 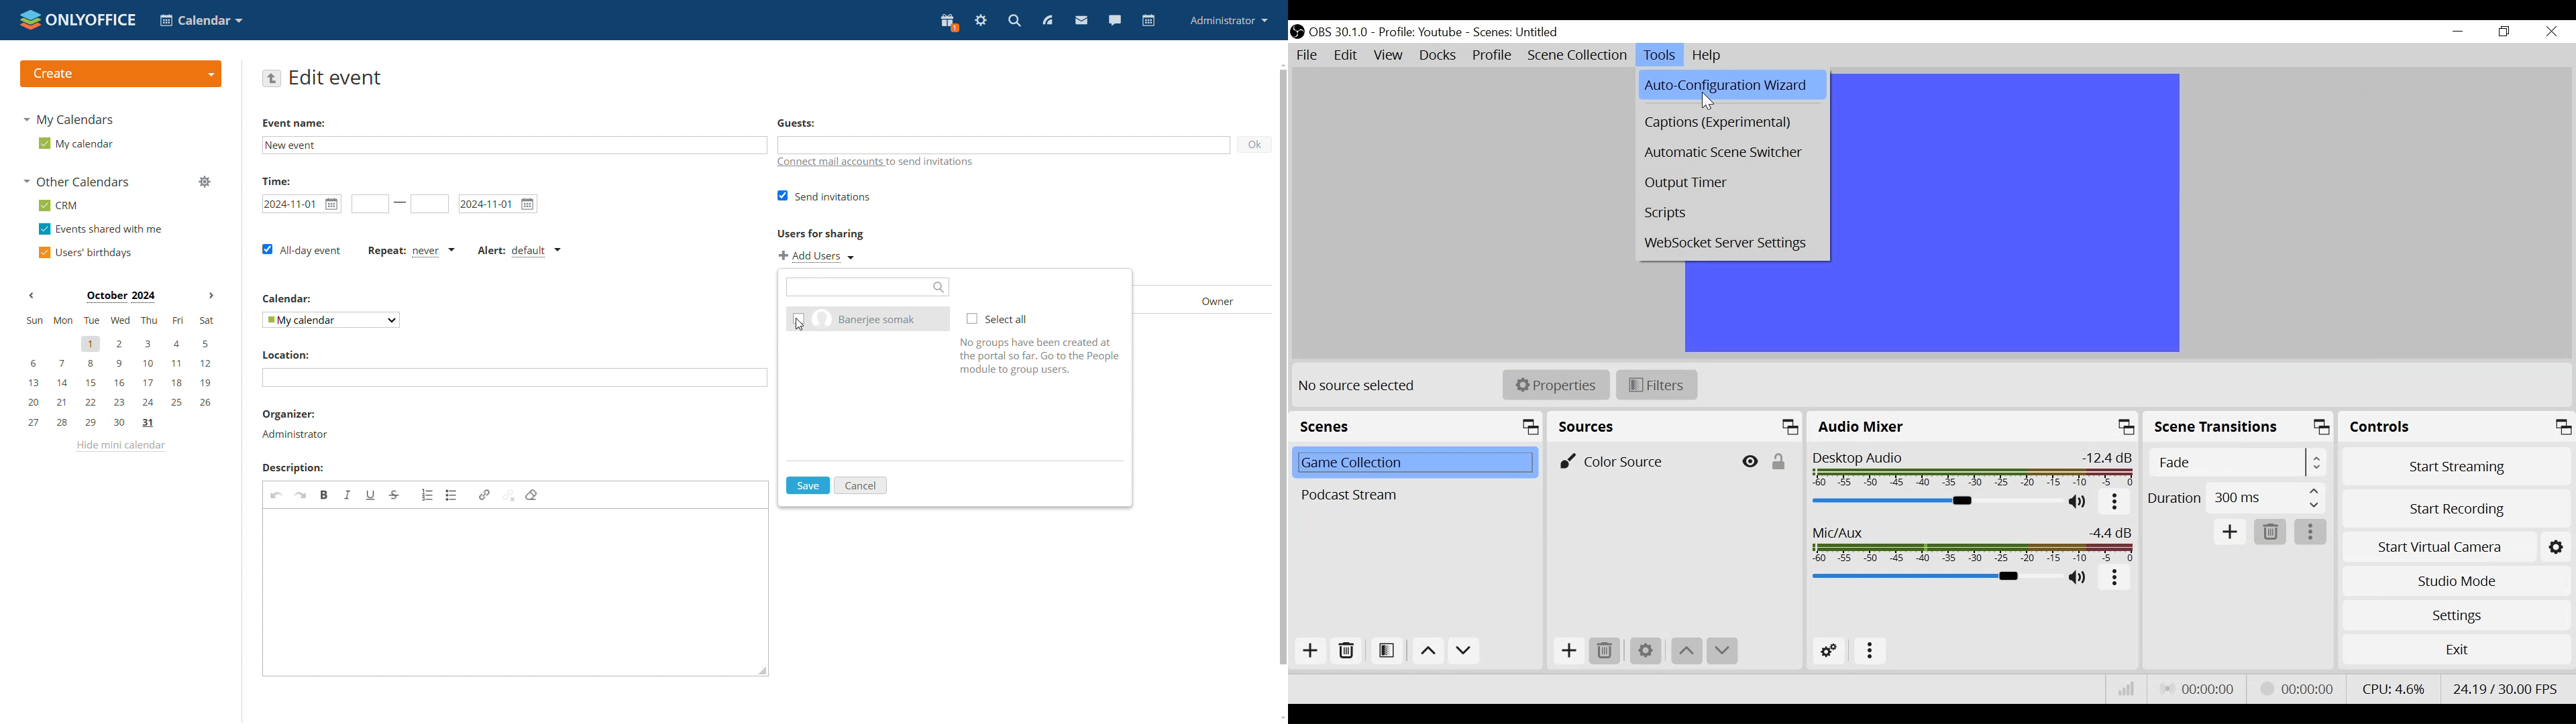 I want to click on (un)mute, so click(x=2079, y=577).